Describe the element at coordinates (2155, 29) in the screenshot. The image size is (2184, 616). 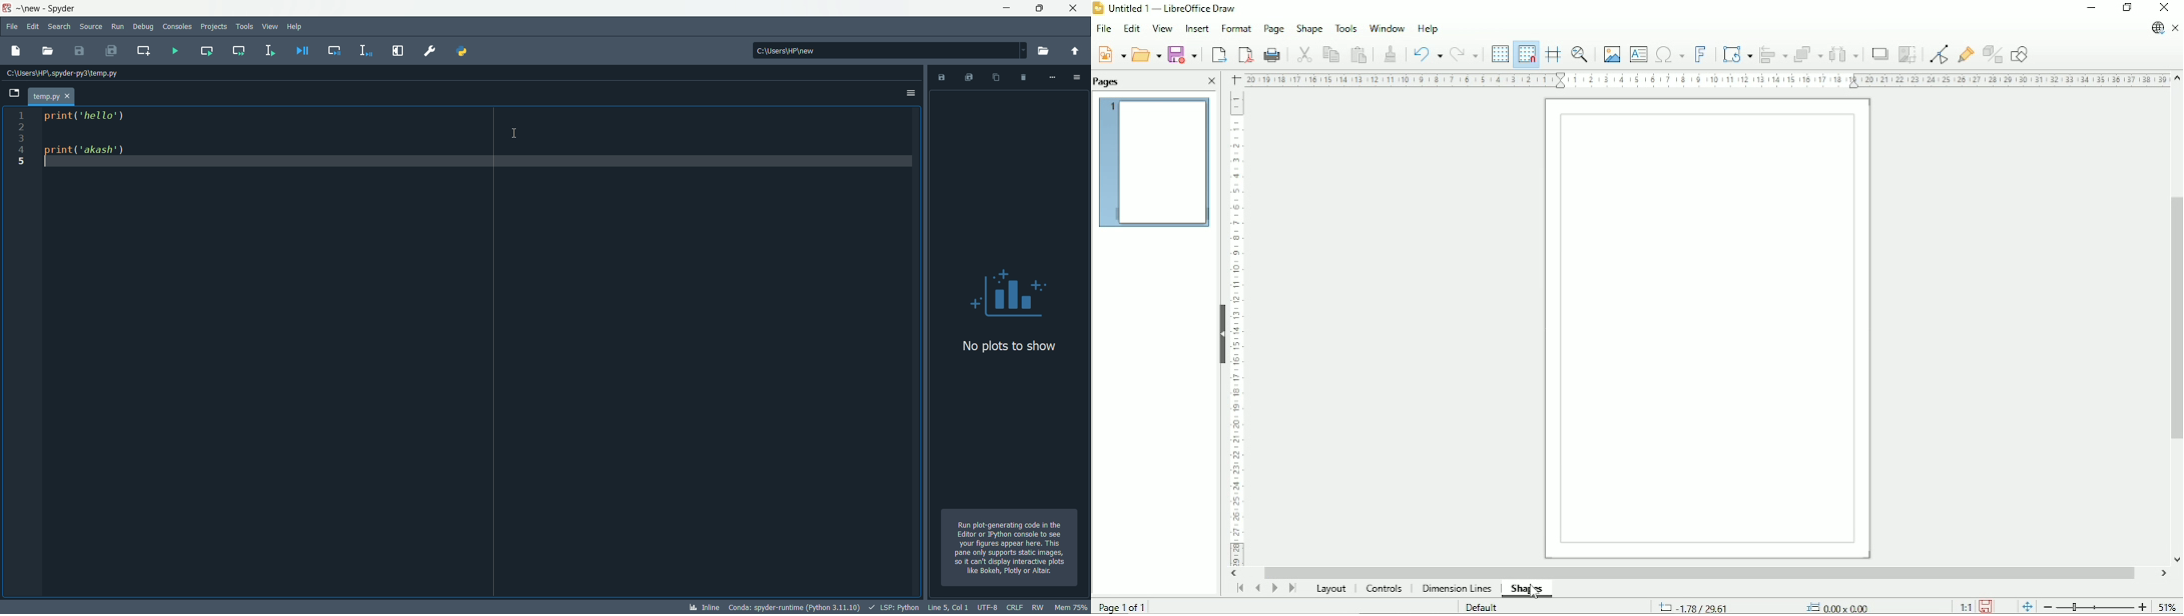
I see `Update available` at that location.